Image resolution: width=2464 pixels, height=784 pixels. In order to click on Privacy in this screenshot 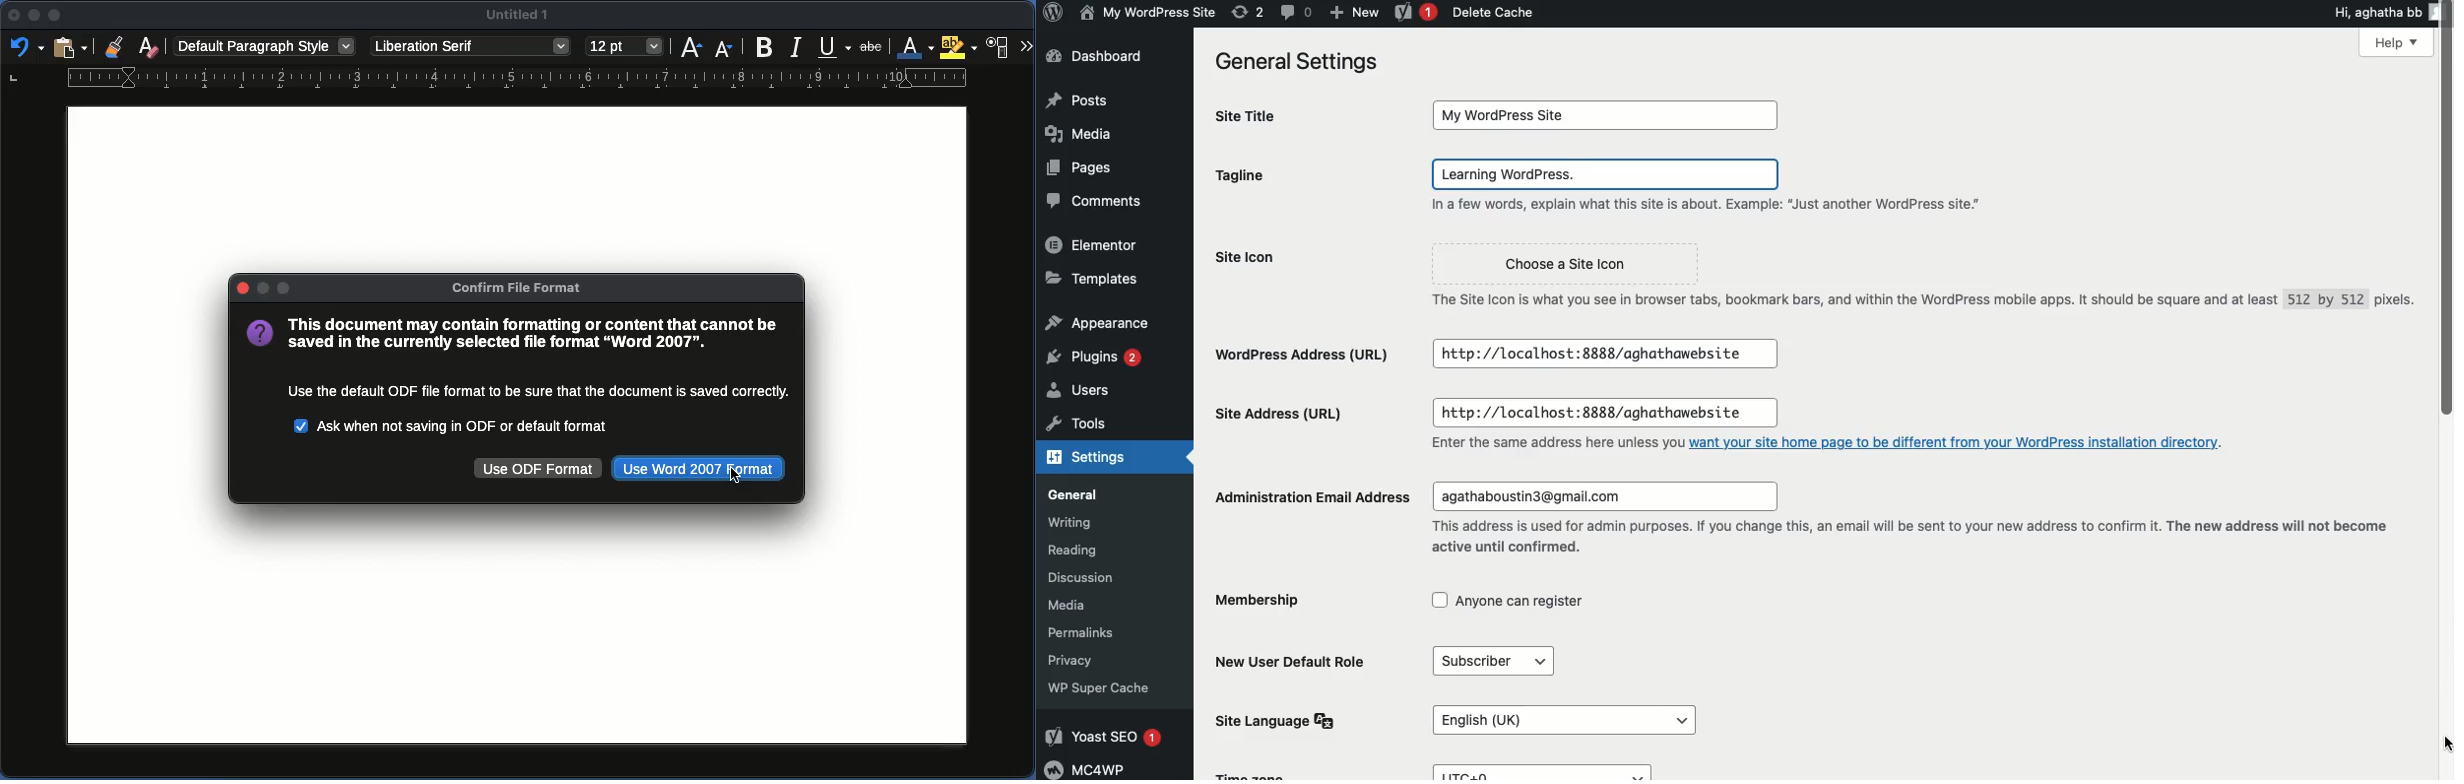, I will do `click(1076, 658)`.